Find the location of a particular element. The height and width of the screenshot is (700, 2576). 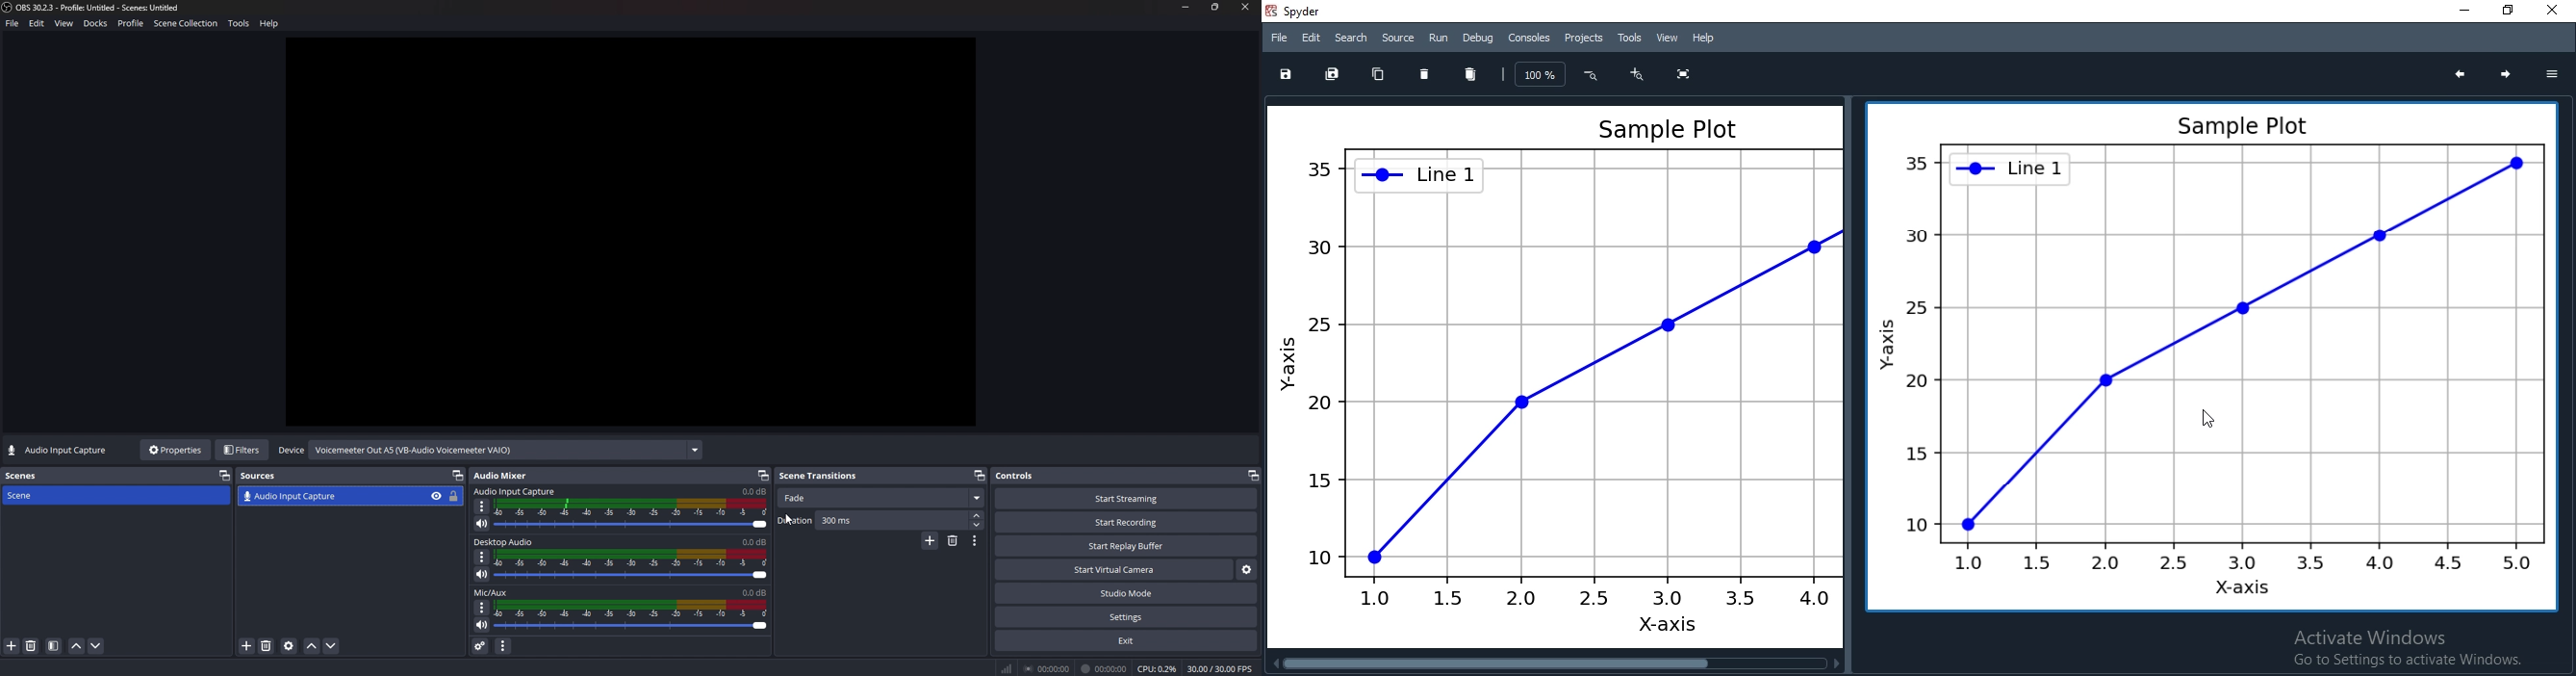

move source up is located at coordinates (312, 646).